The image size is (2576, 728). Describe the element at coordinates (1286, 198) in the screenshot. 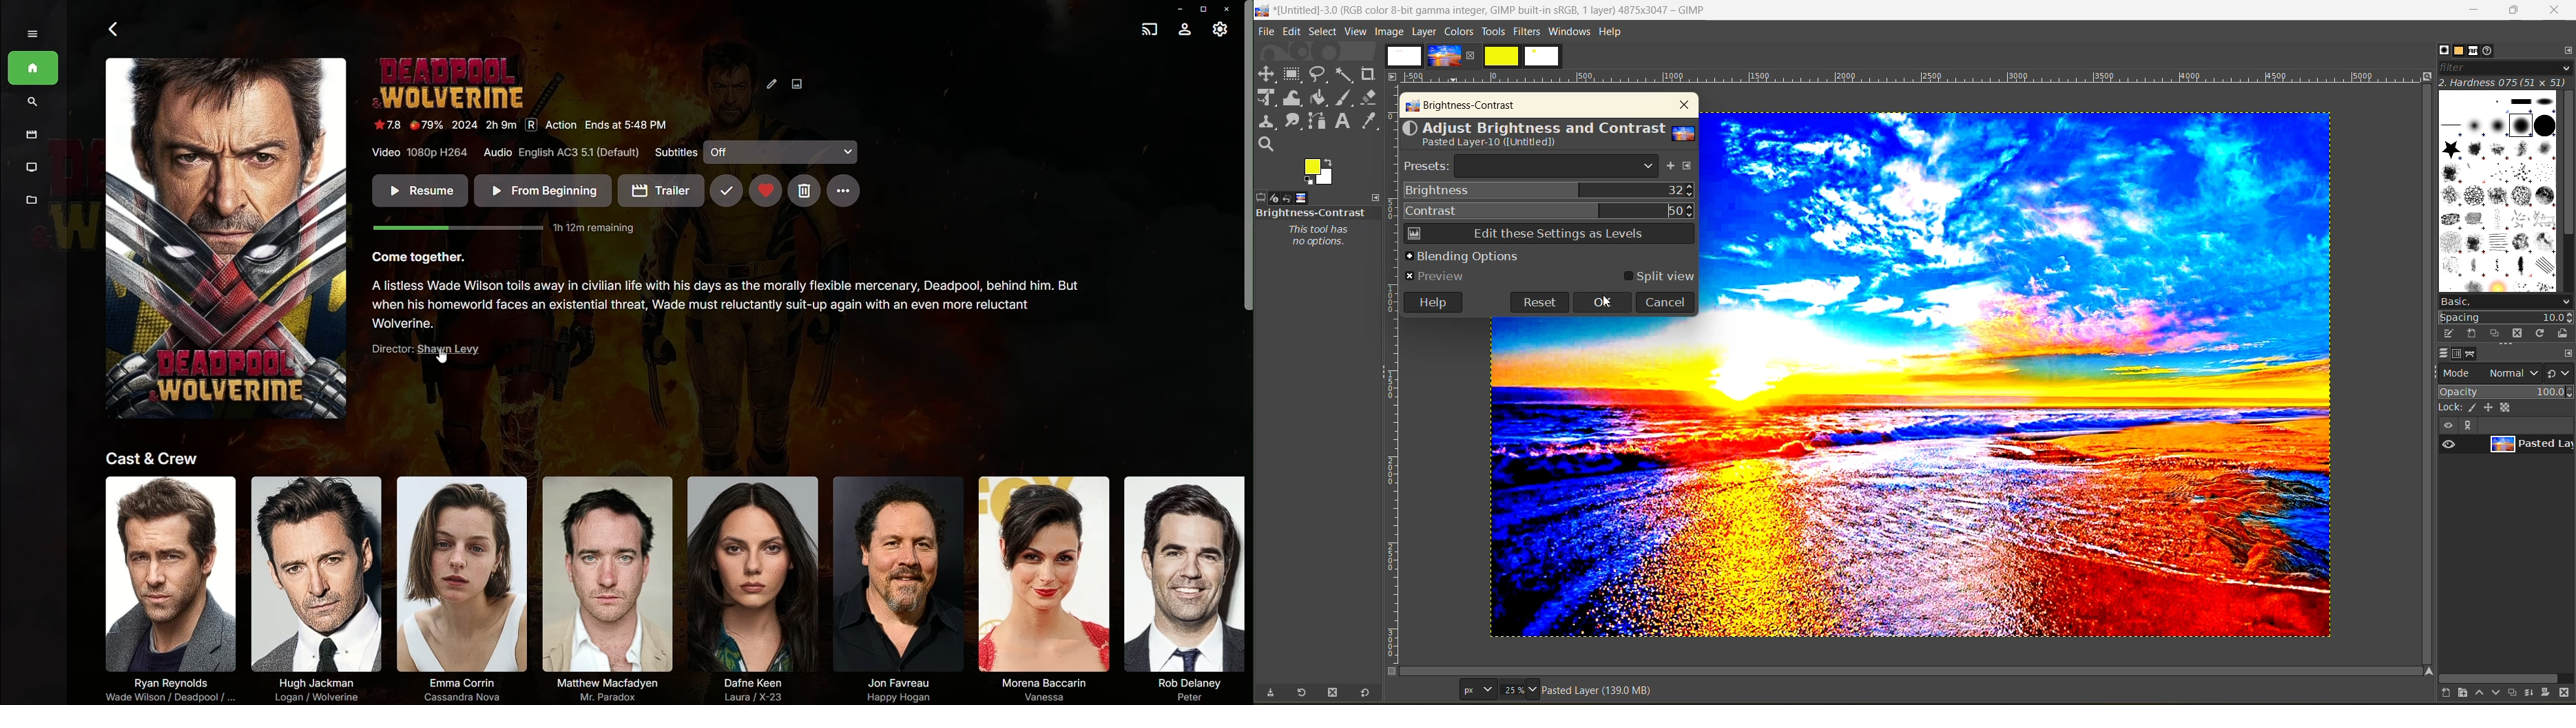

I see `undo history` at that location.